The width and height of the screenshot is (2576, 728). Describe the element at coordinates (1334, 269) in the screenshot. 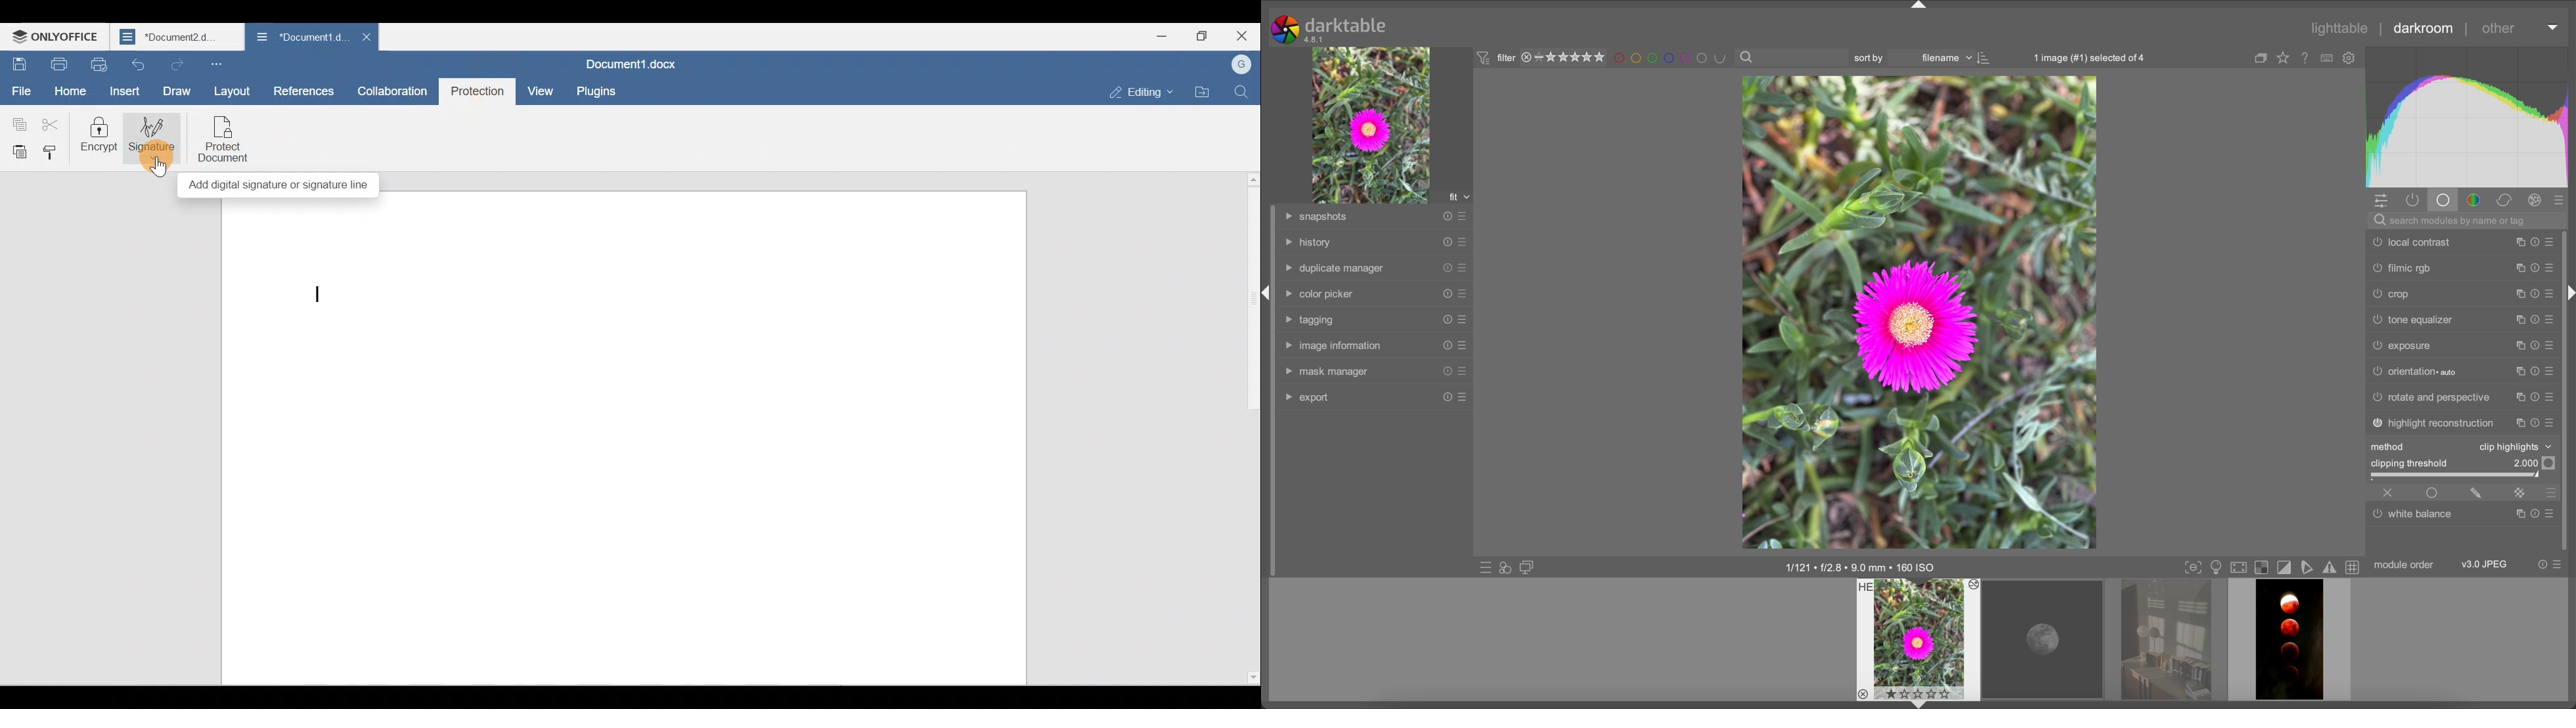

I see `duplicate manager tab` at that location.